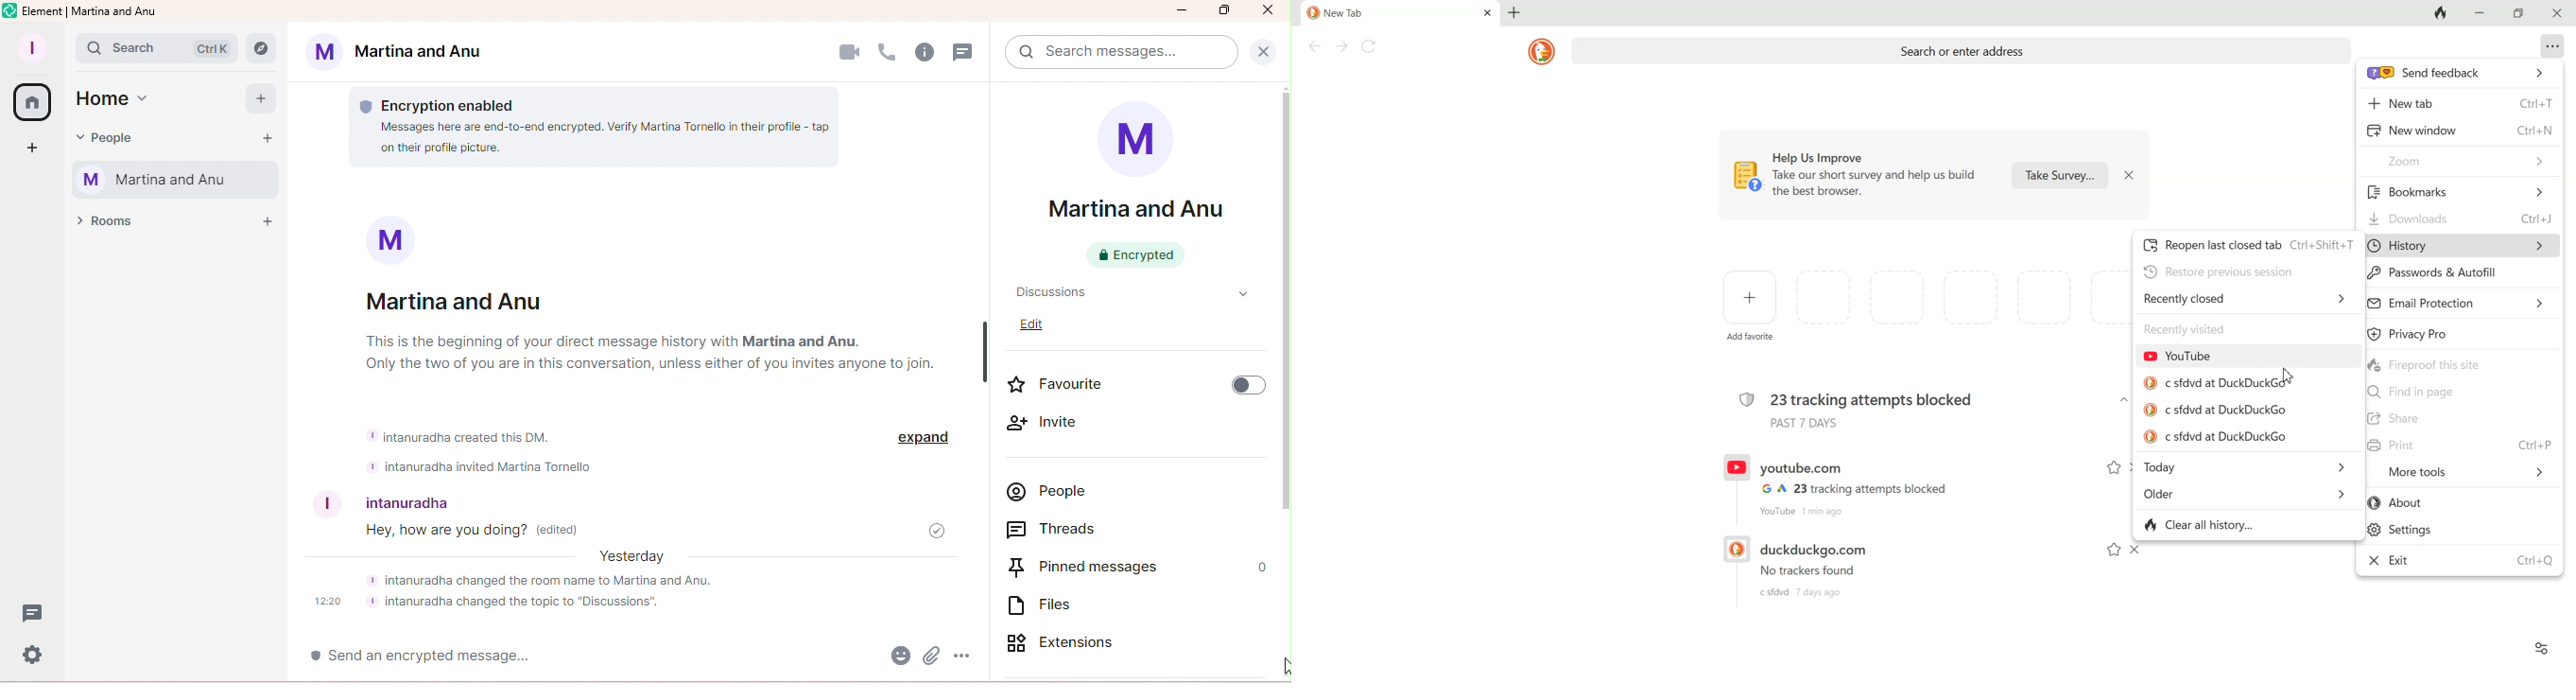  Describe the element at coordinates (1964, 53) in the screenshot. I see `Search or enter address` at that location.